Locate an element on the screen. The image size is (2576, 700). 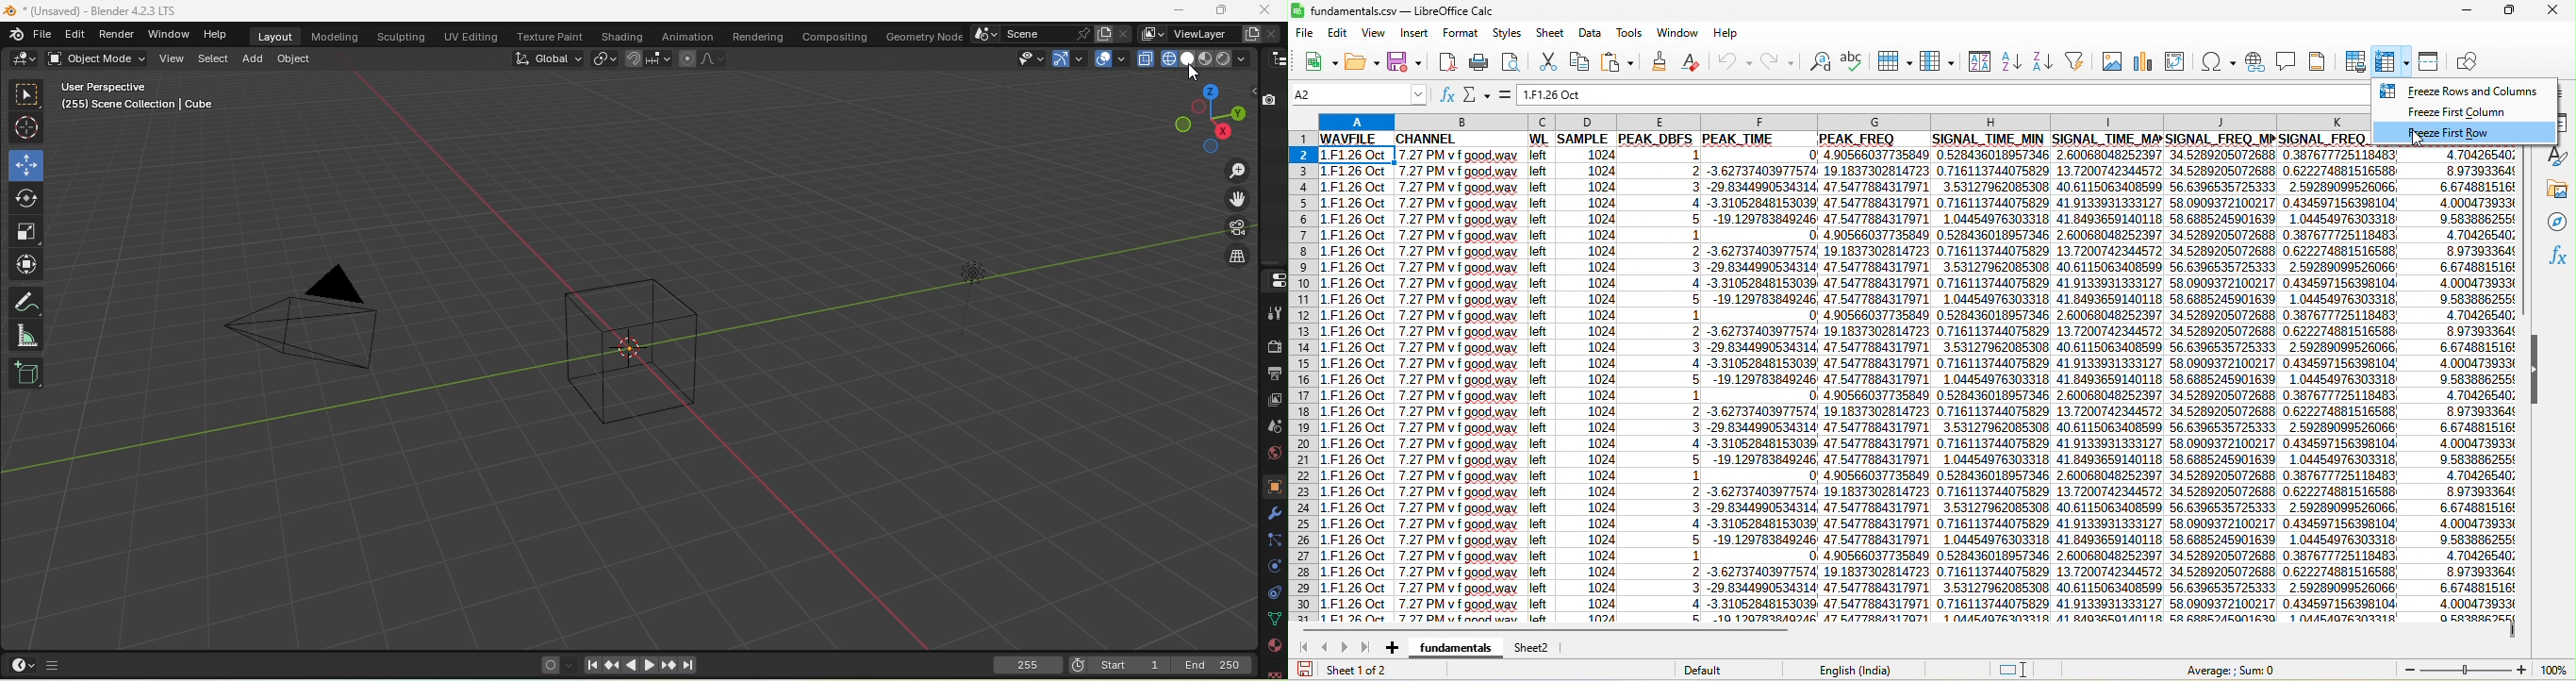
UV editing is located at coordinates (470, 36).